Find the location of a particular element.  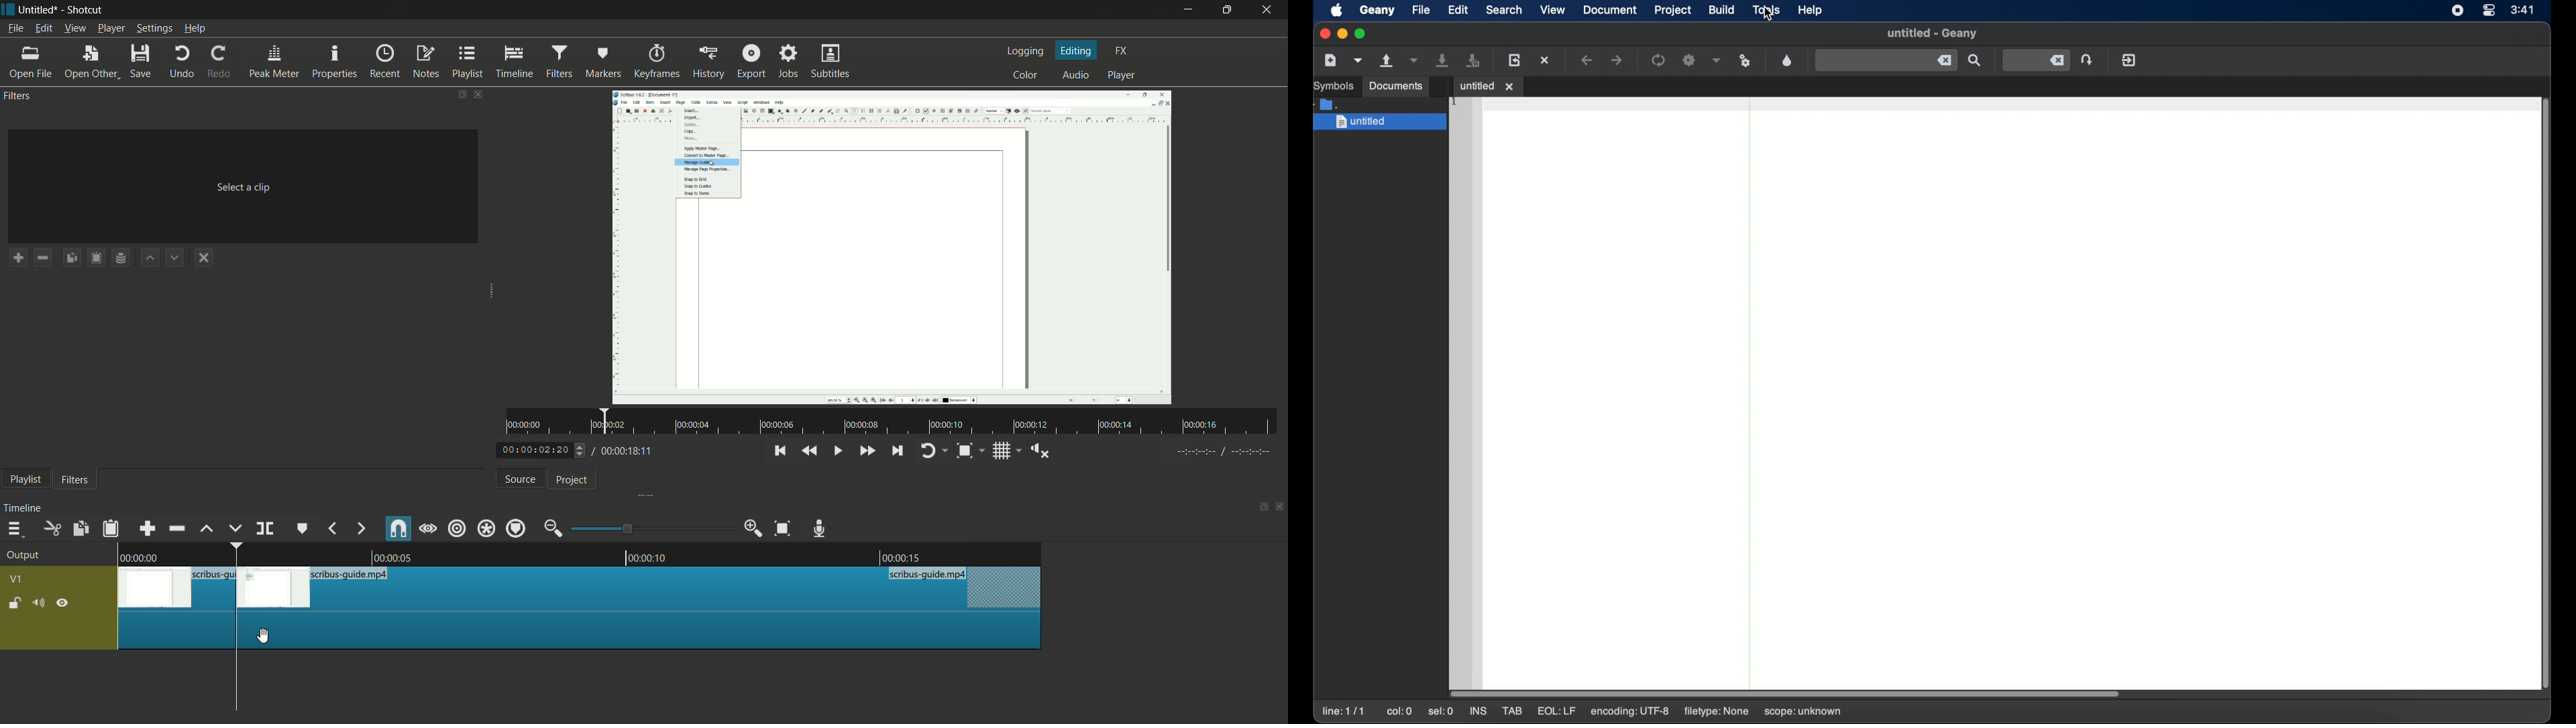

edit menu is located at coordinates (43, 28).